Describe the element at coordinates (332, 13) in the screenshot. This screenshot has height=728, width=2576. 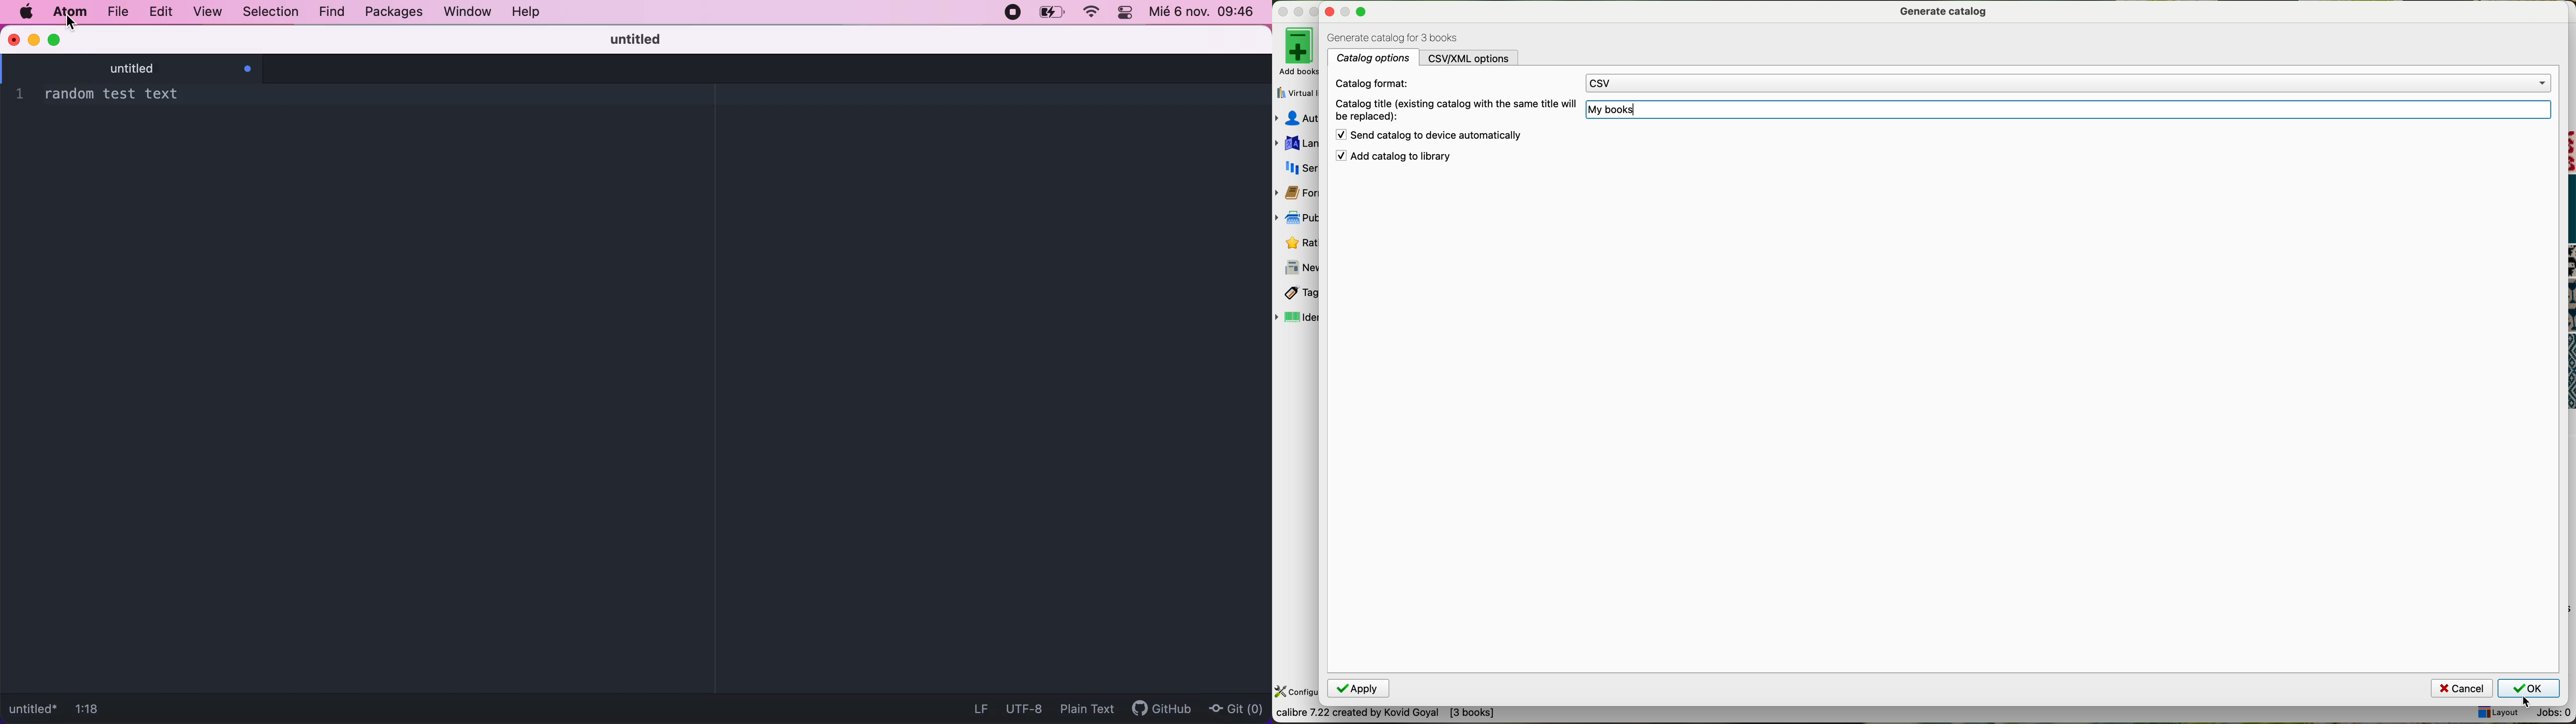
I see `find` at that location.